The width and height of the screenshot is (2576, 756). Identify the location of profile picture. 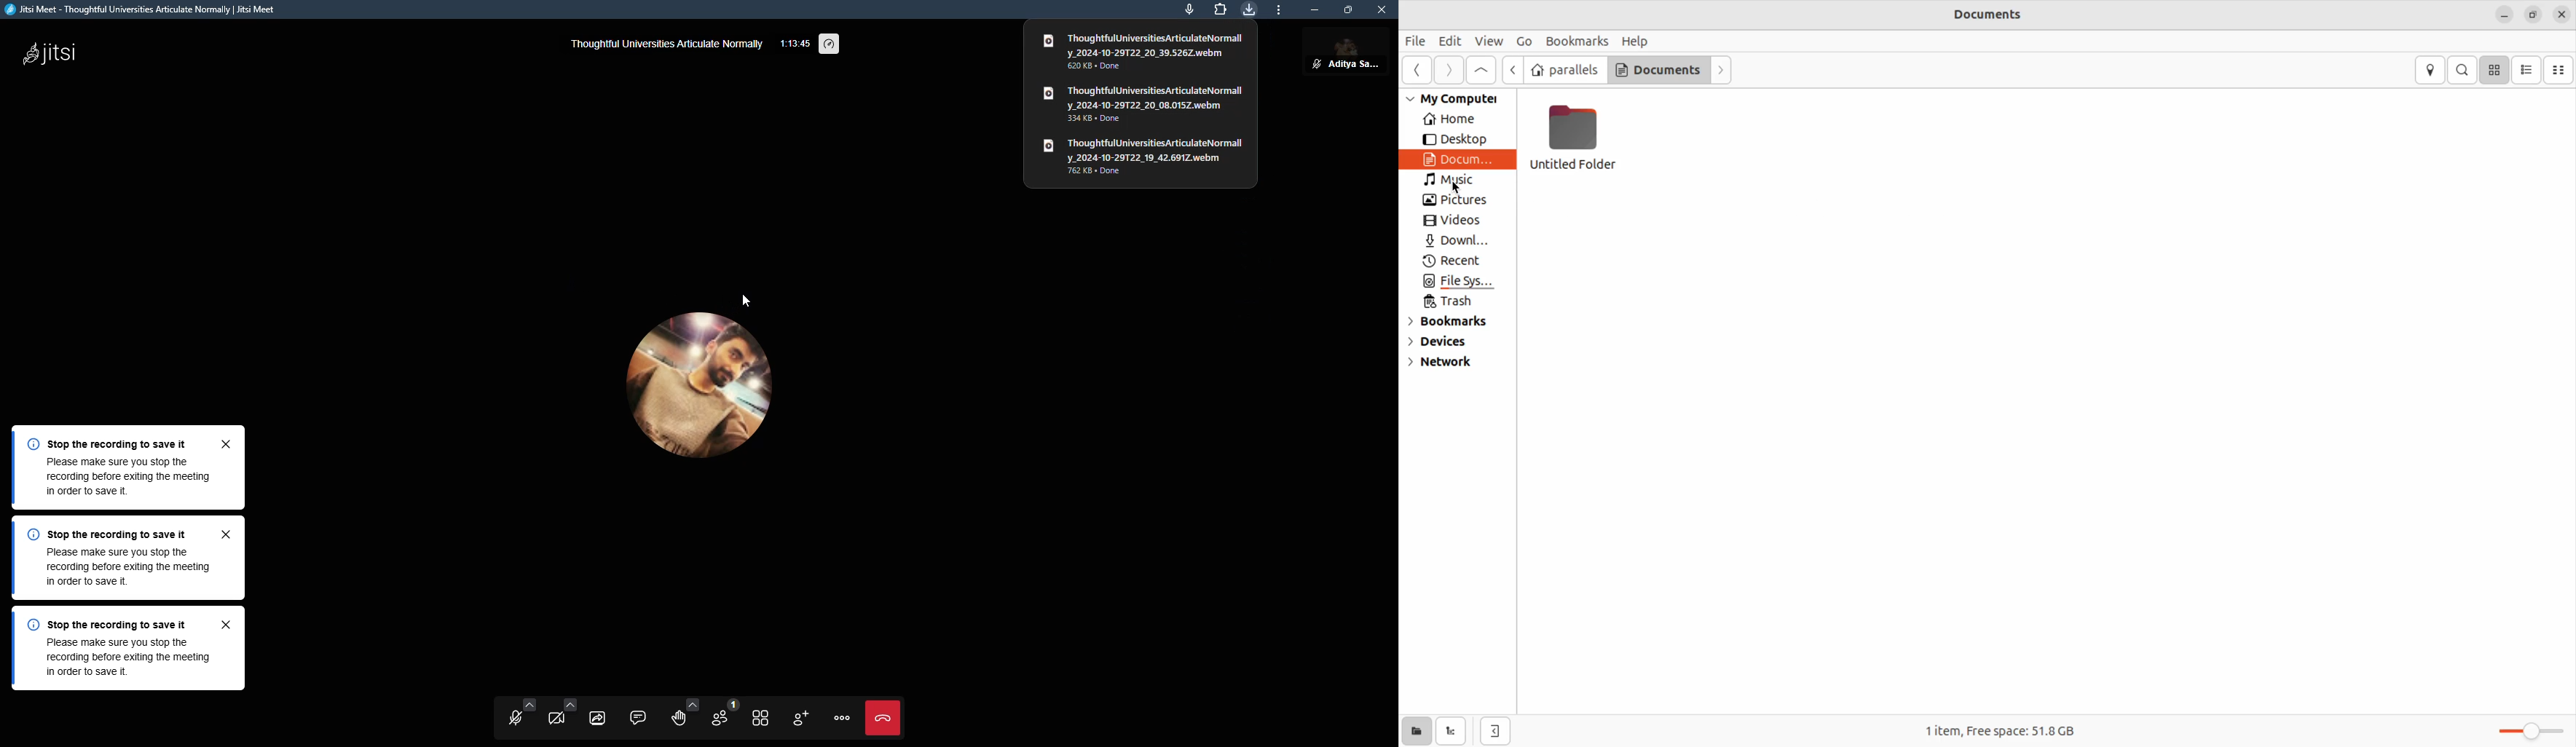
(699, 396).